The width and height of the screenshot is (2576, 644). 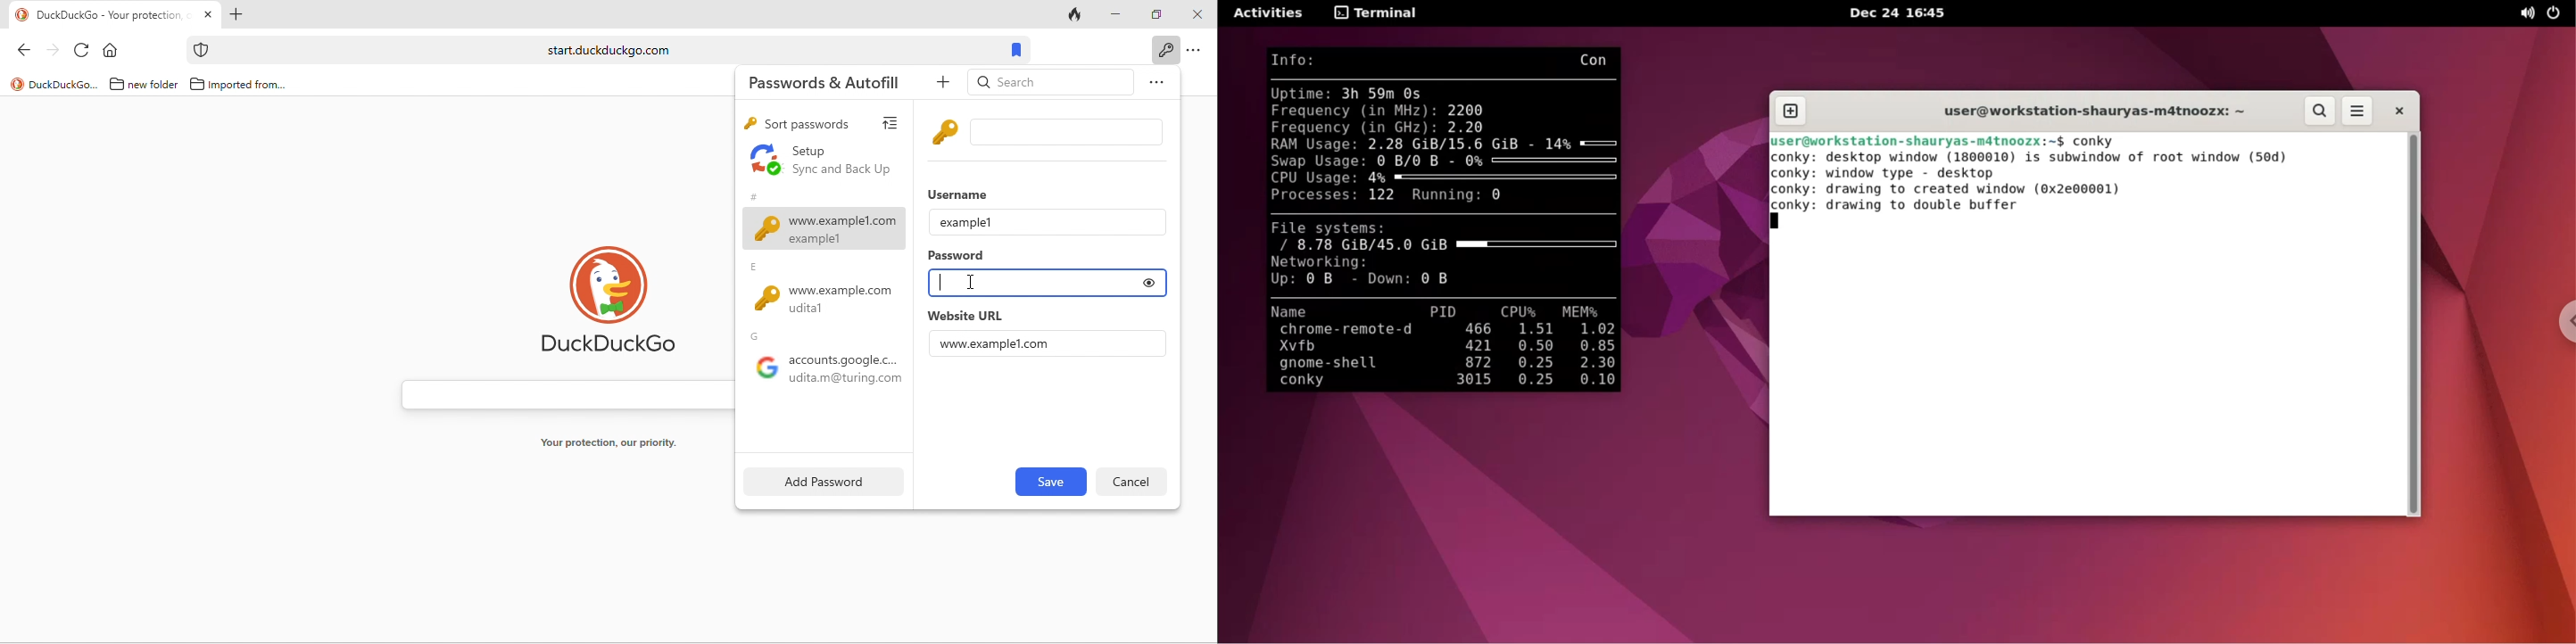 I want to click on www.example1.com, so click(x=824, y=228).